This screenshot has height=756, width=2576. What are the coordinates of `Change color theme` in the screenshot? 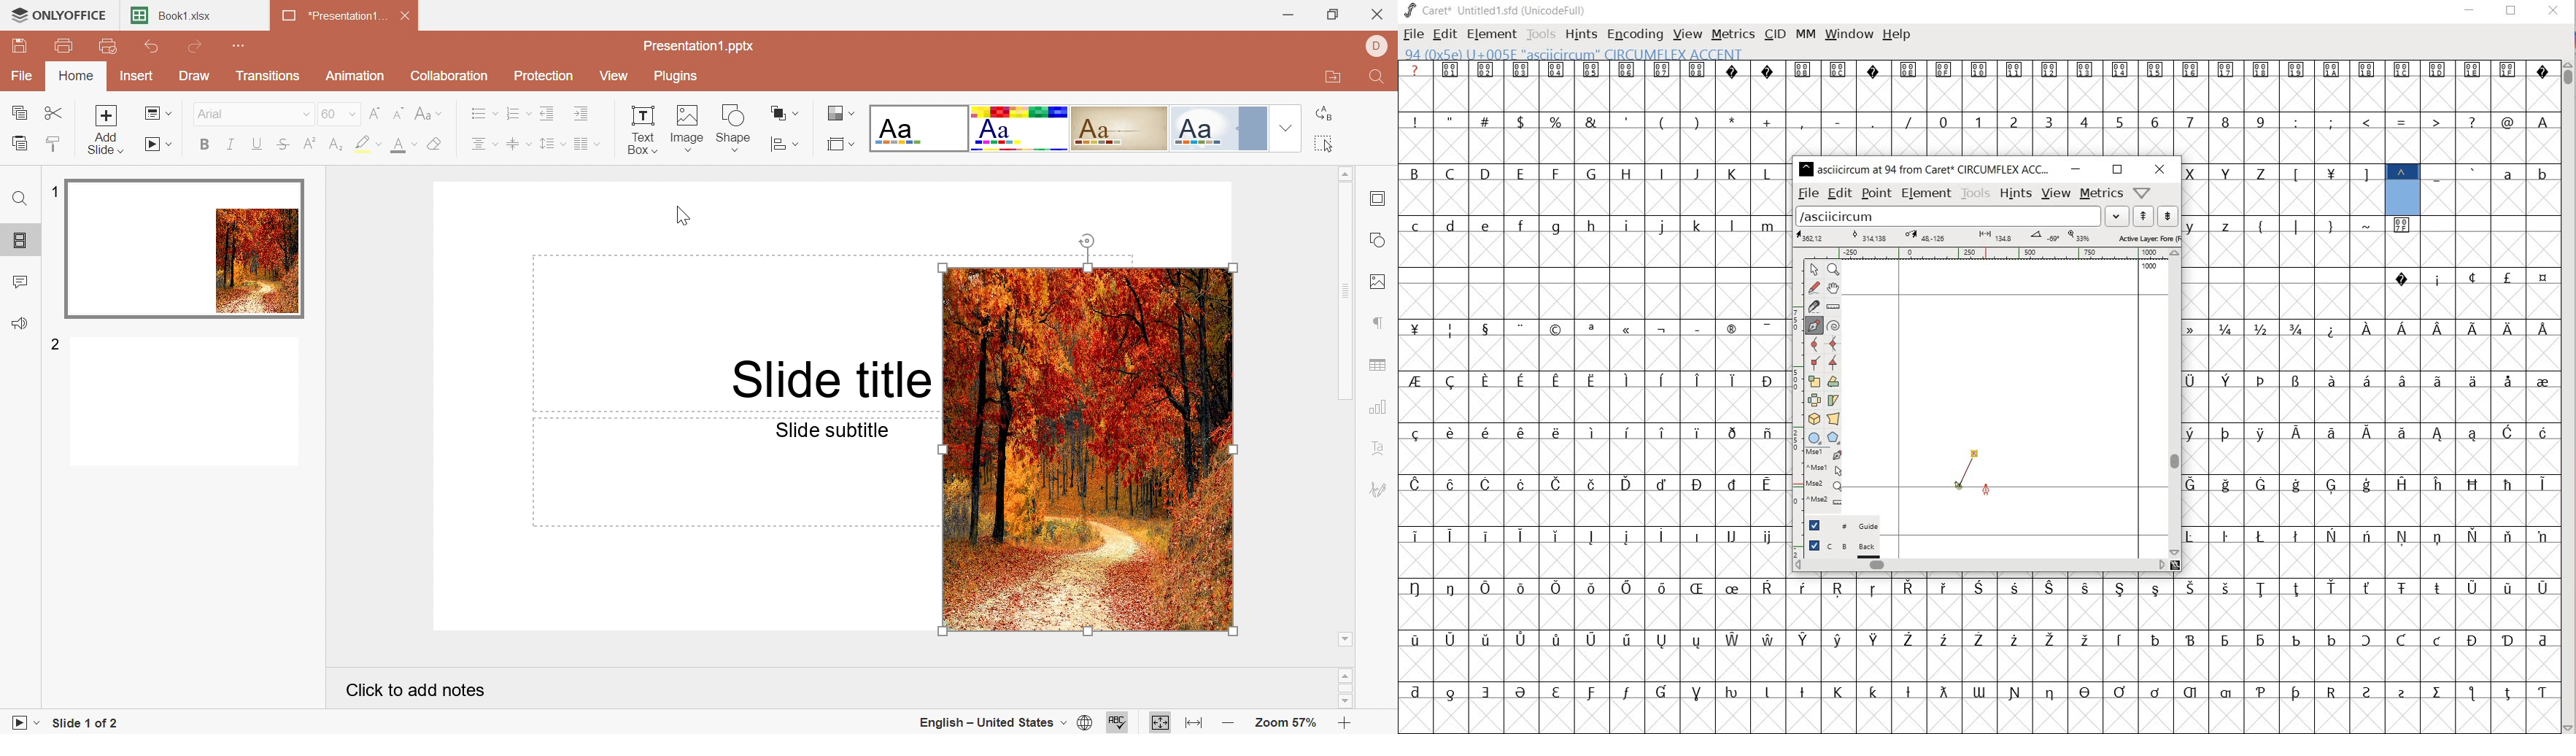 It's located at (841, 112).